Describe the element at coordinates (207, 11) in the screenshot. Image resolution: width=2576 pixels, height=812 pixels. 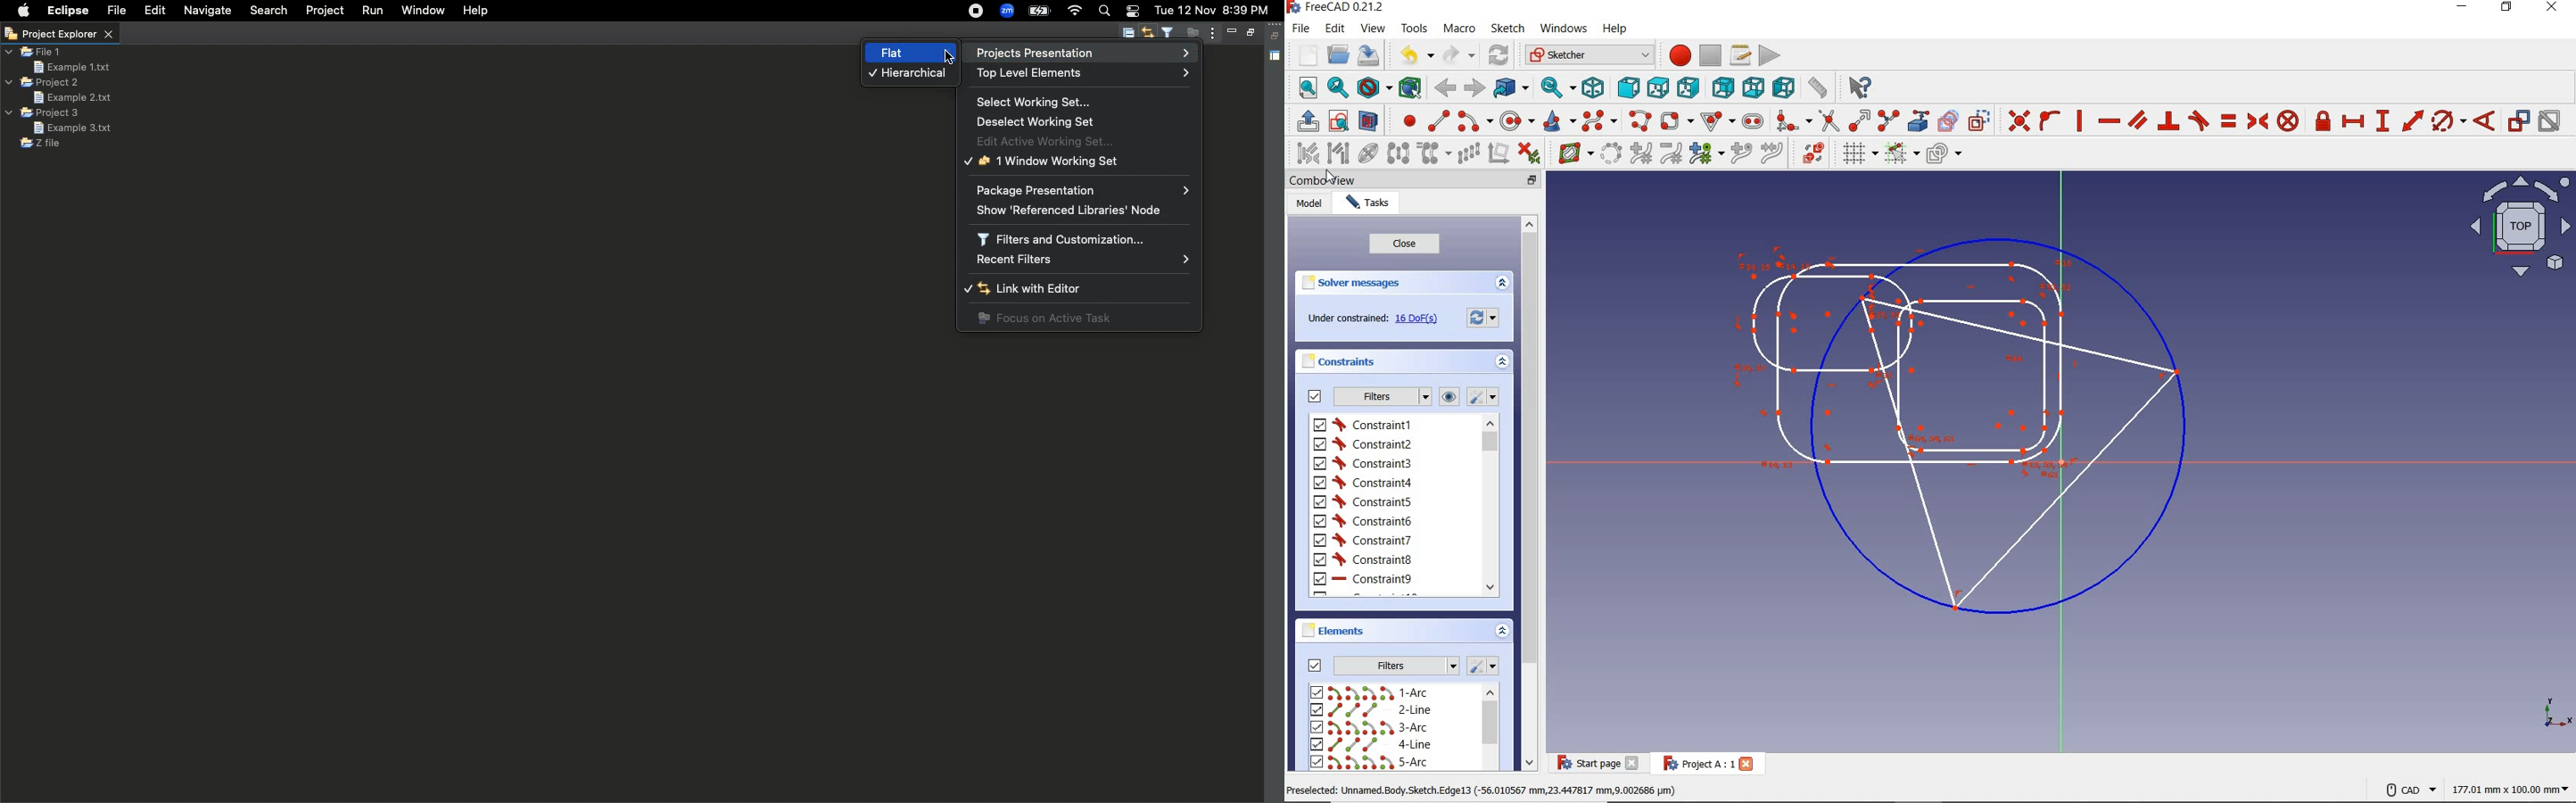
I see `Navigate` at that location.